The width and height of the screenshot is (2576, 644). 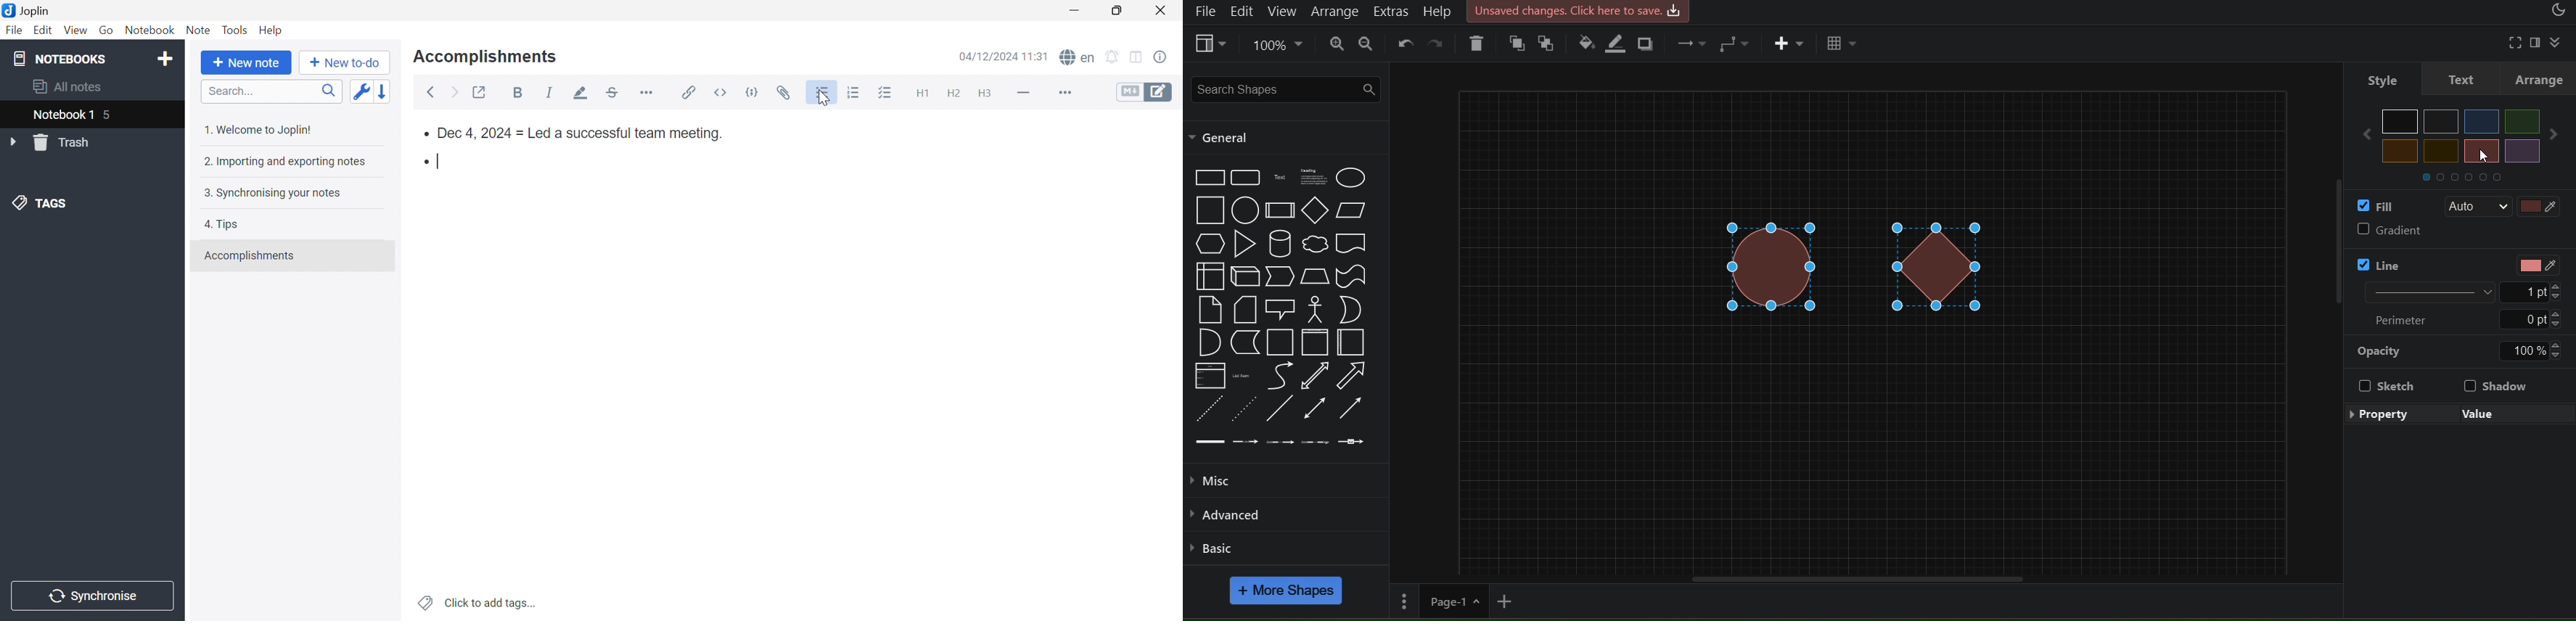 What do you see at coordinates (2537, 78) in the screenshot?
I see `arrange` at bounding box center [2537, 78].